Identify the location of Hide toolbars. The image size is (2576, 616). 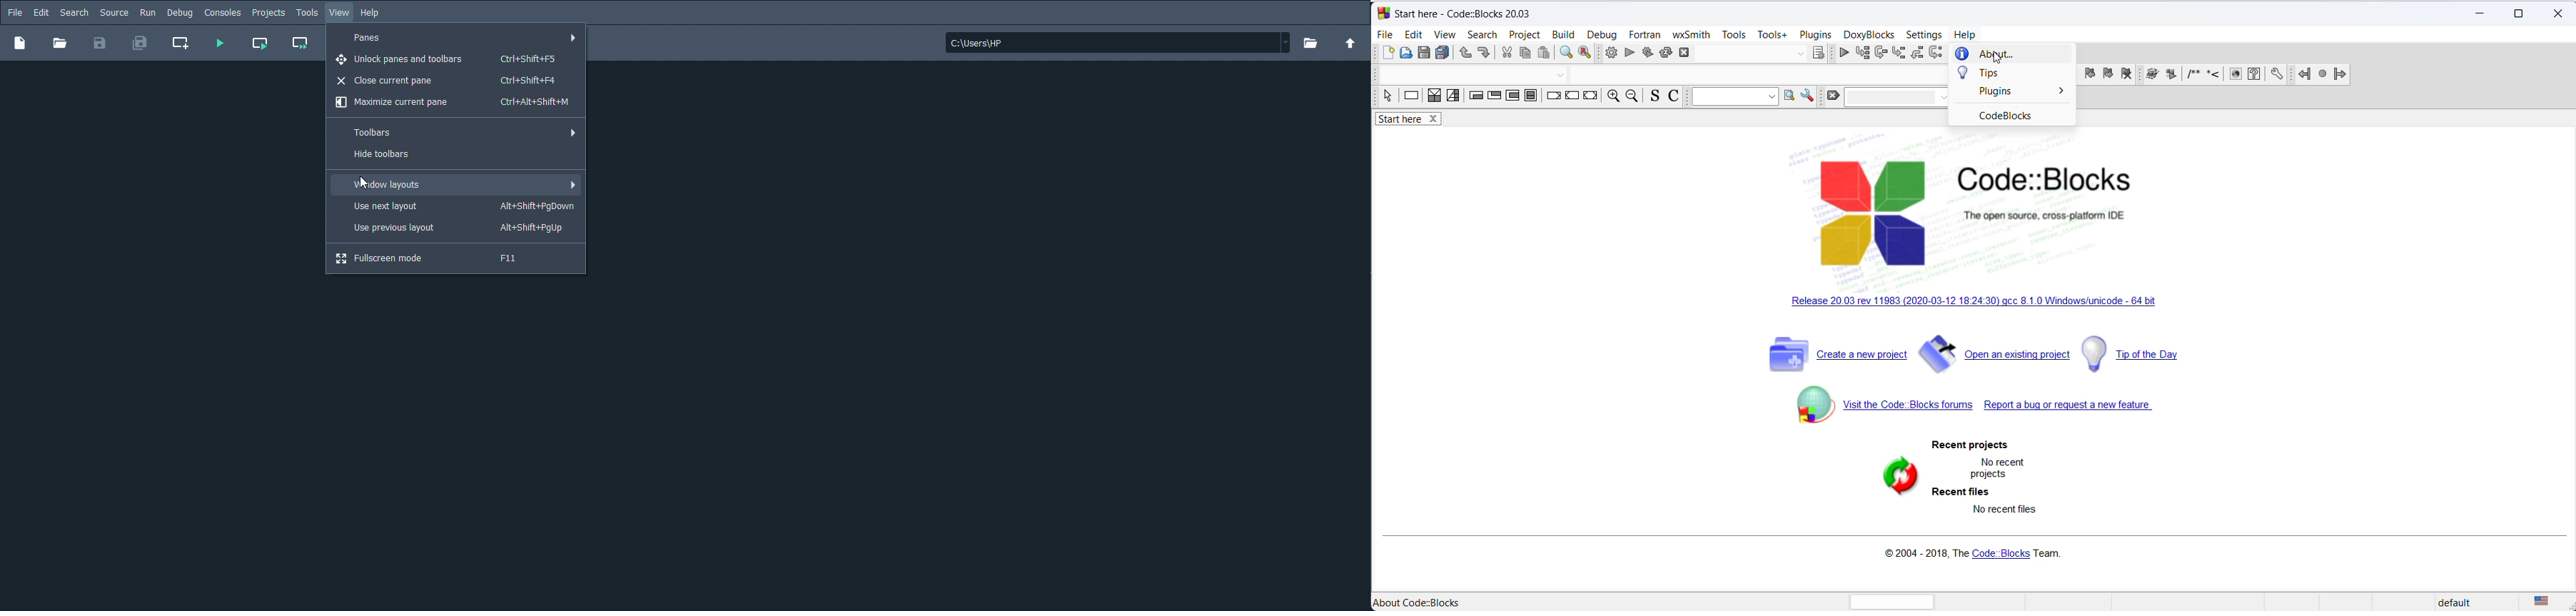
(391, 154).